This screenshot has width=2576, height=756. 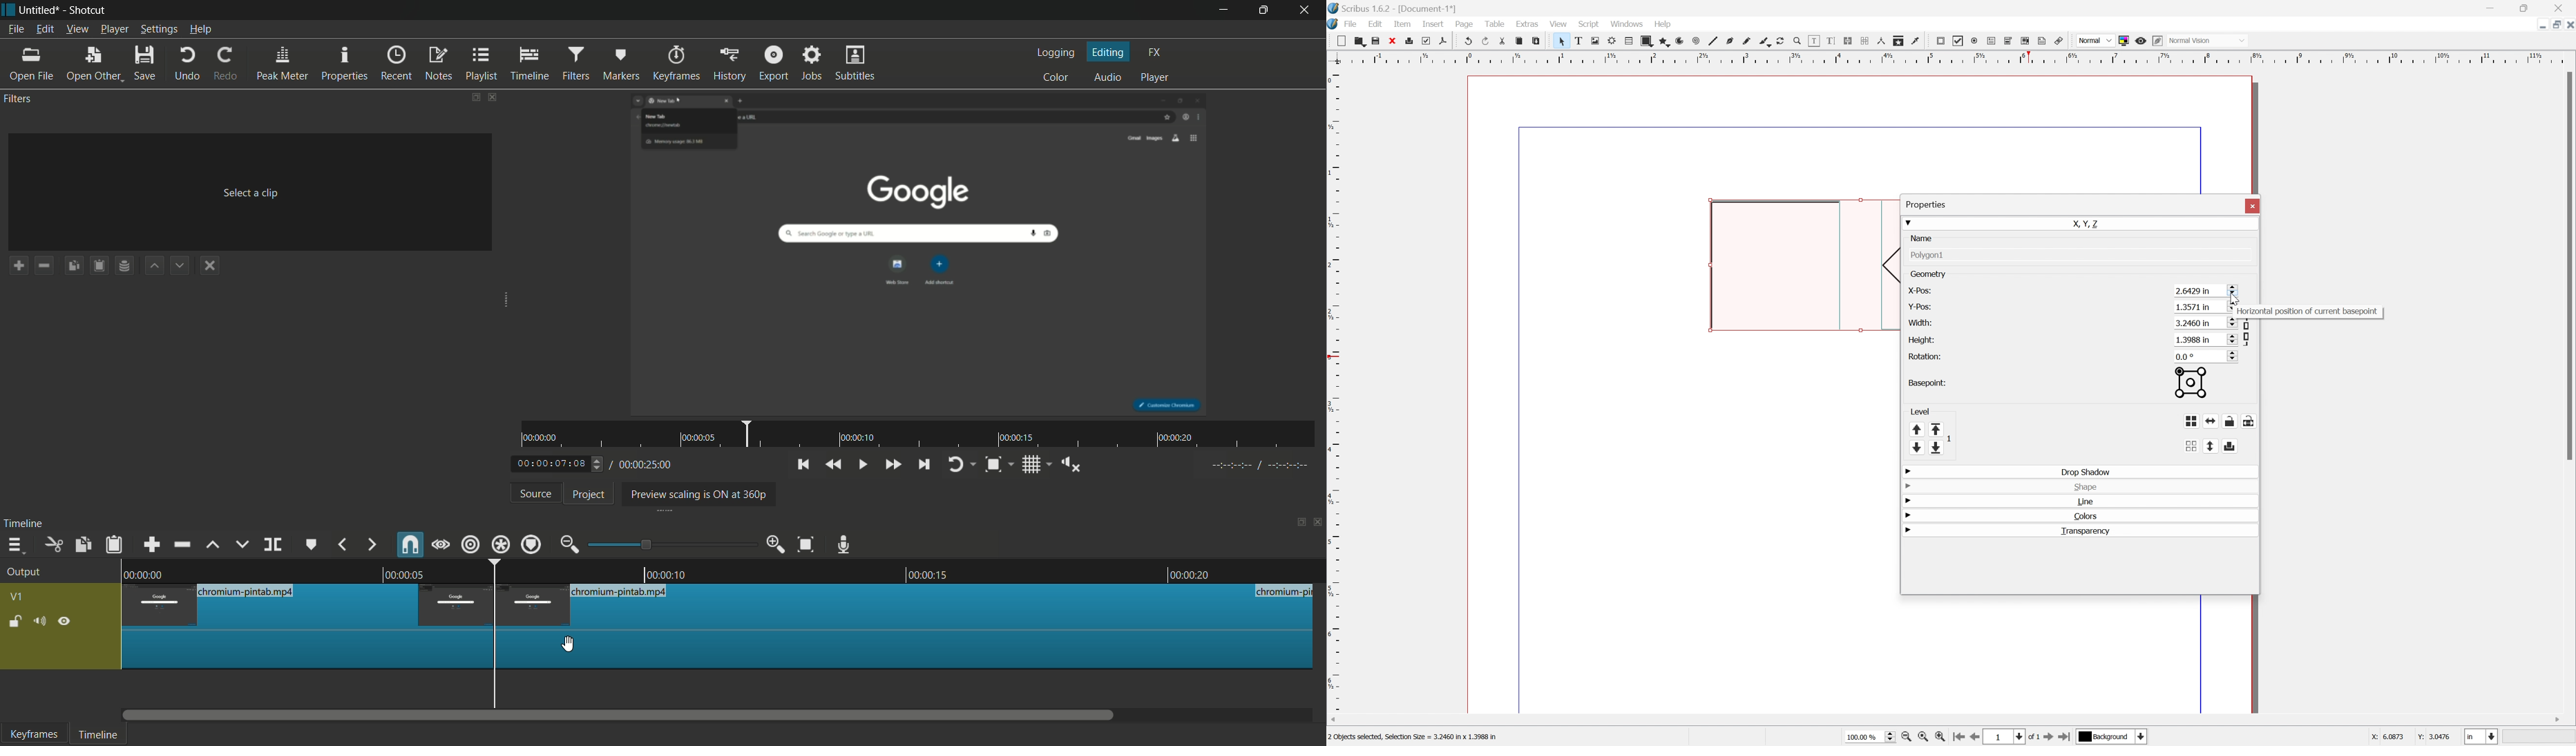 I want to click on windows, so click(x=1629, y=23).